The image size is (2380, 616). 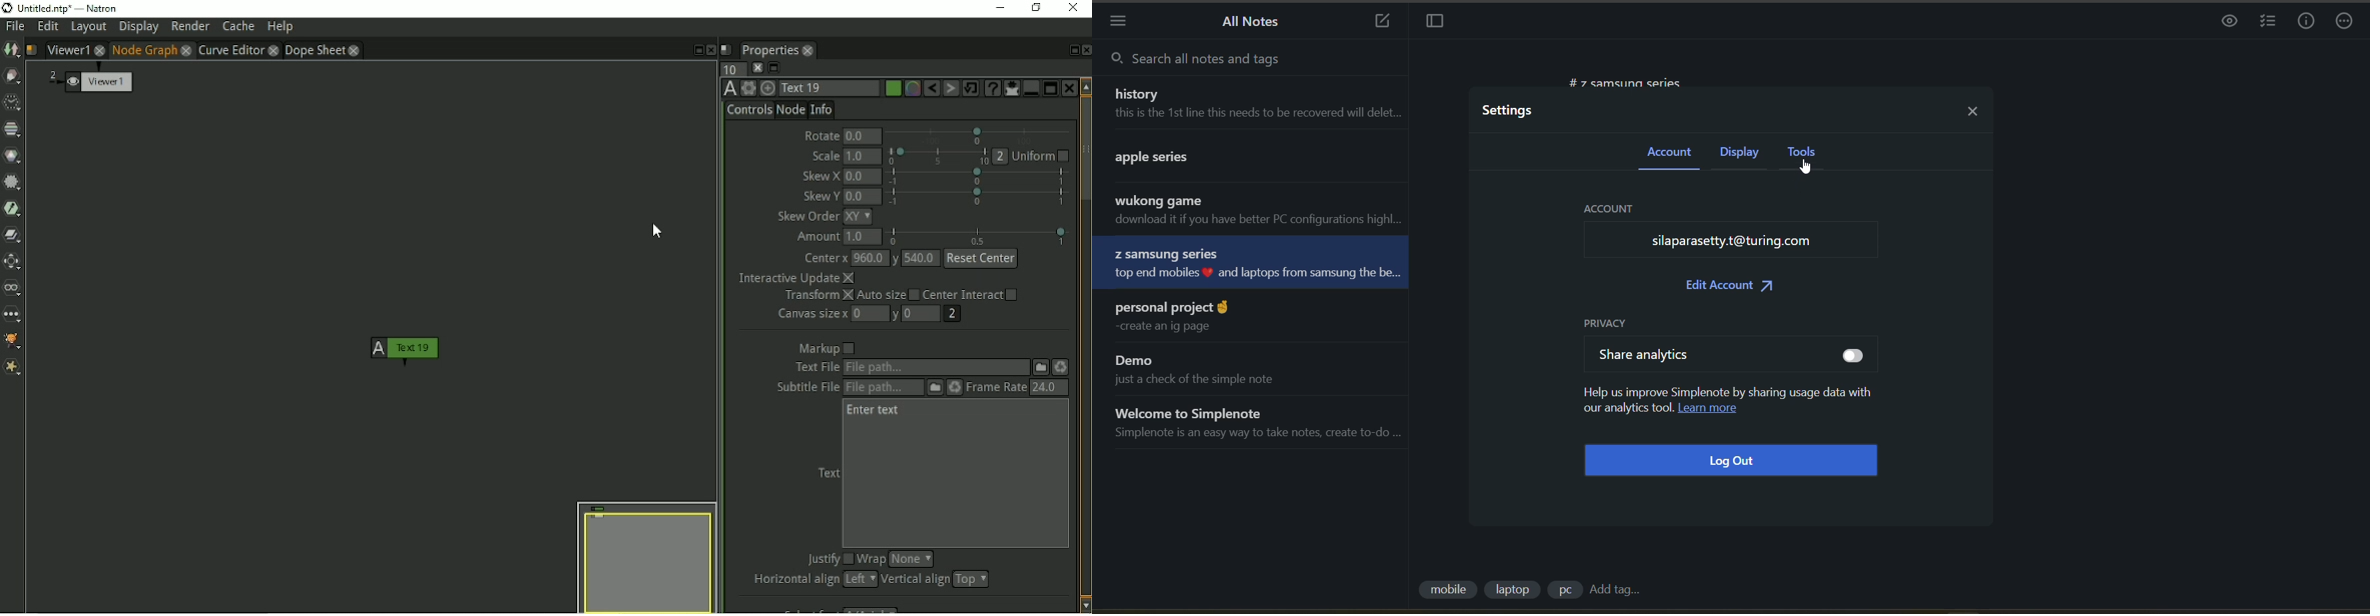 What do you see at coordinates (1736, 462) in the screenshot?
I see `logout` at bounding box center [1736, 462].